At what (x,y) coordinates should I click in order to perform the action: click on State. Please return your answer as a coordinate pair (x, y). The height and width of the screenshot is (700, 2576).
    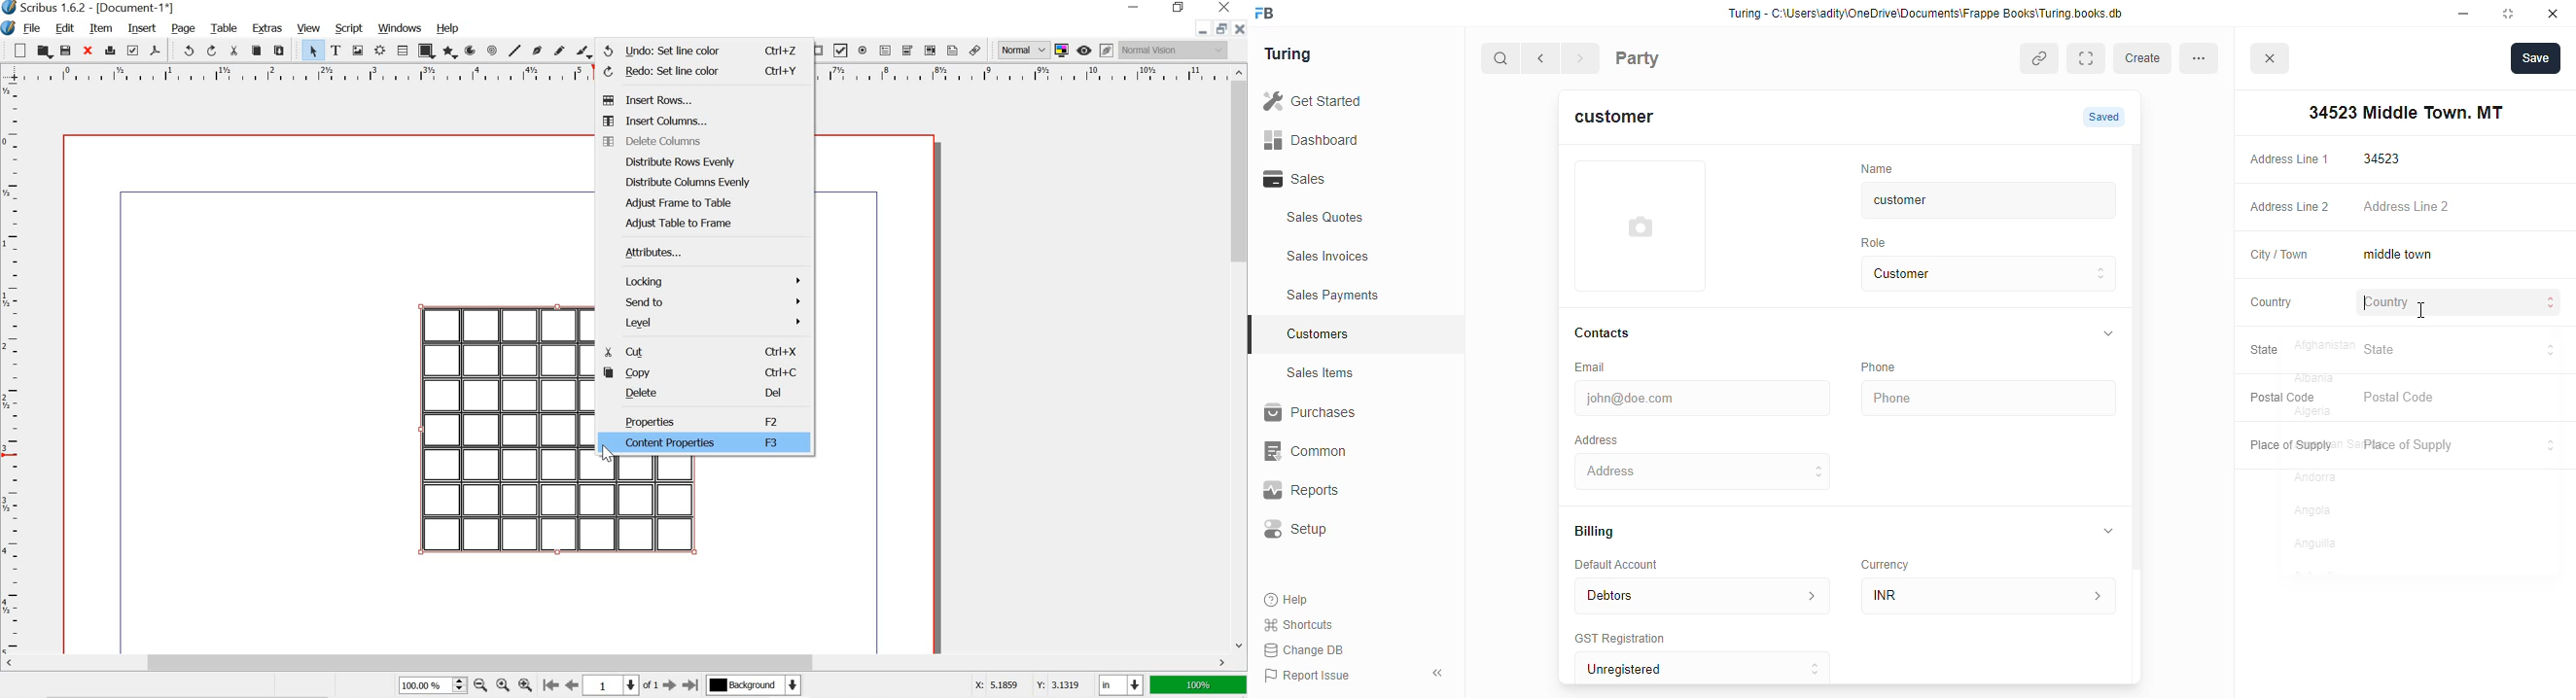
    Looking at the image, I should click on (2460, 350).